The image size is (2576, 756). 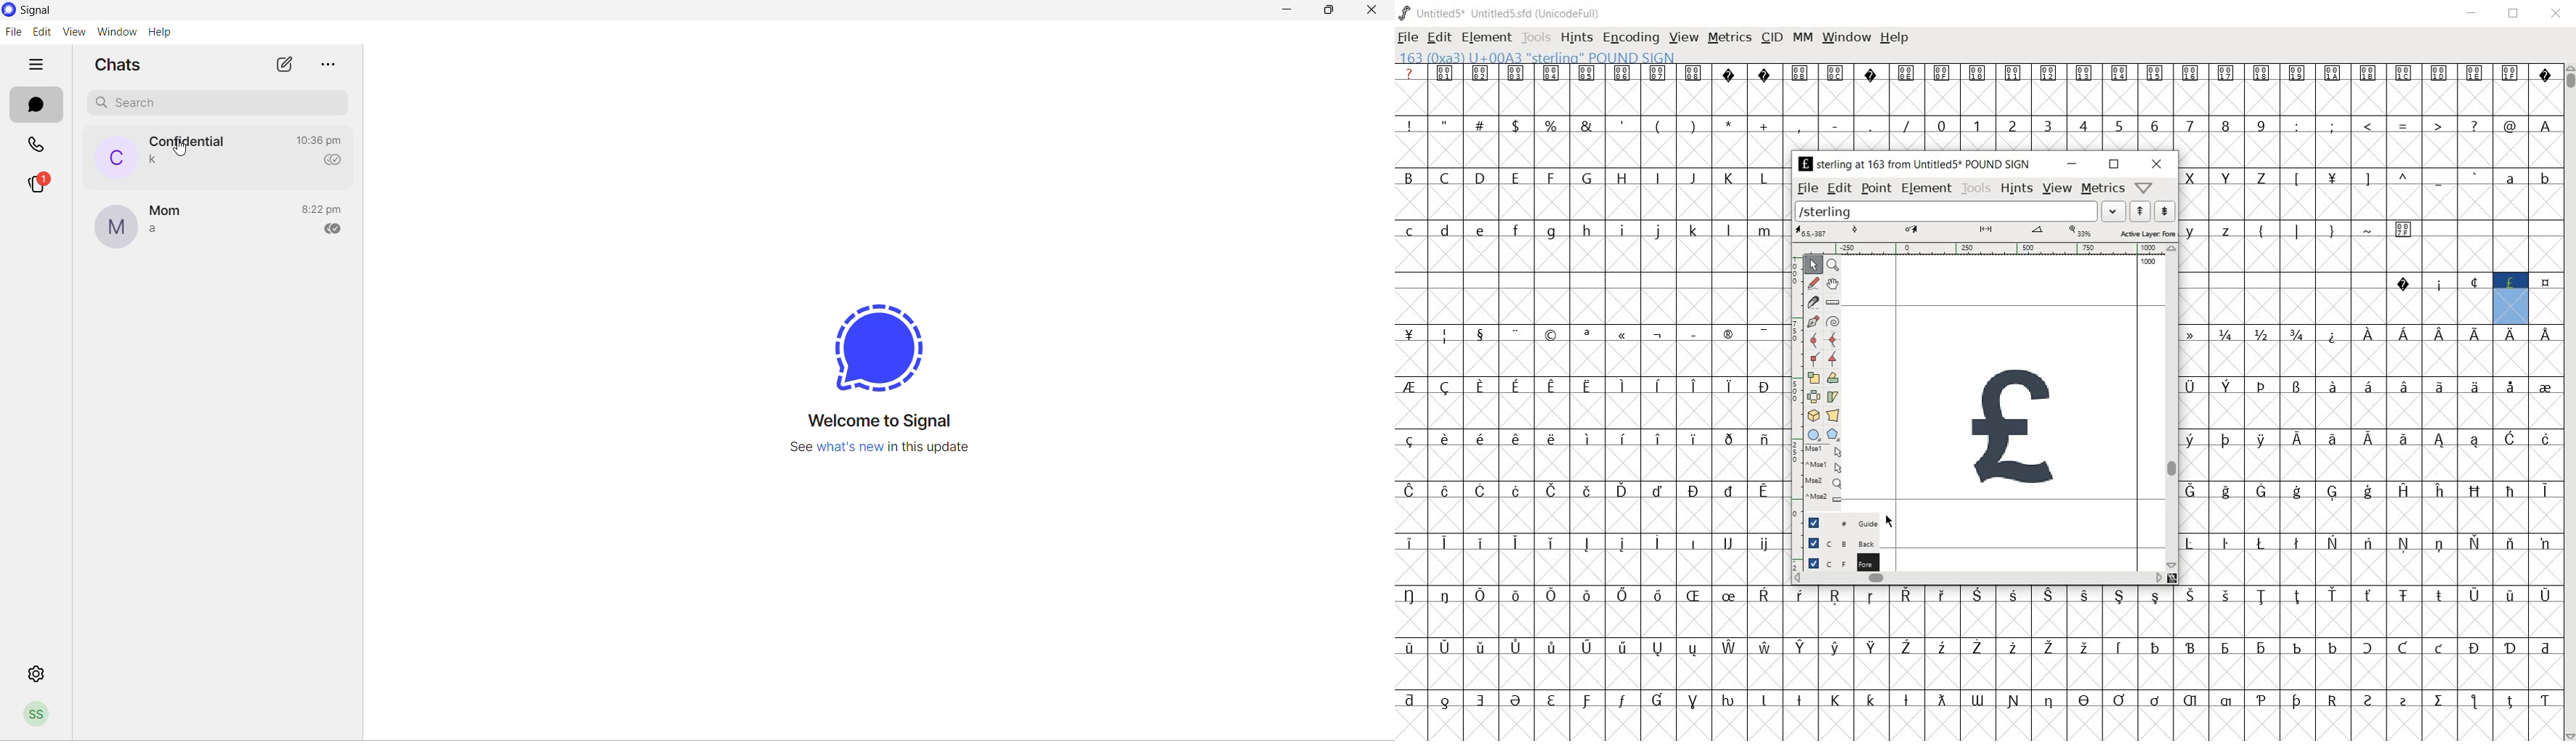 What do you see at coordinates (2332, 334) in the screenshot?
I see `Symbol` at bounding box center [2332, 334].